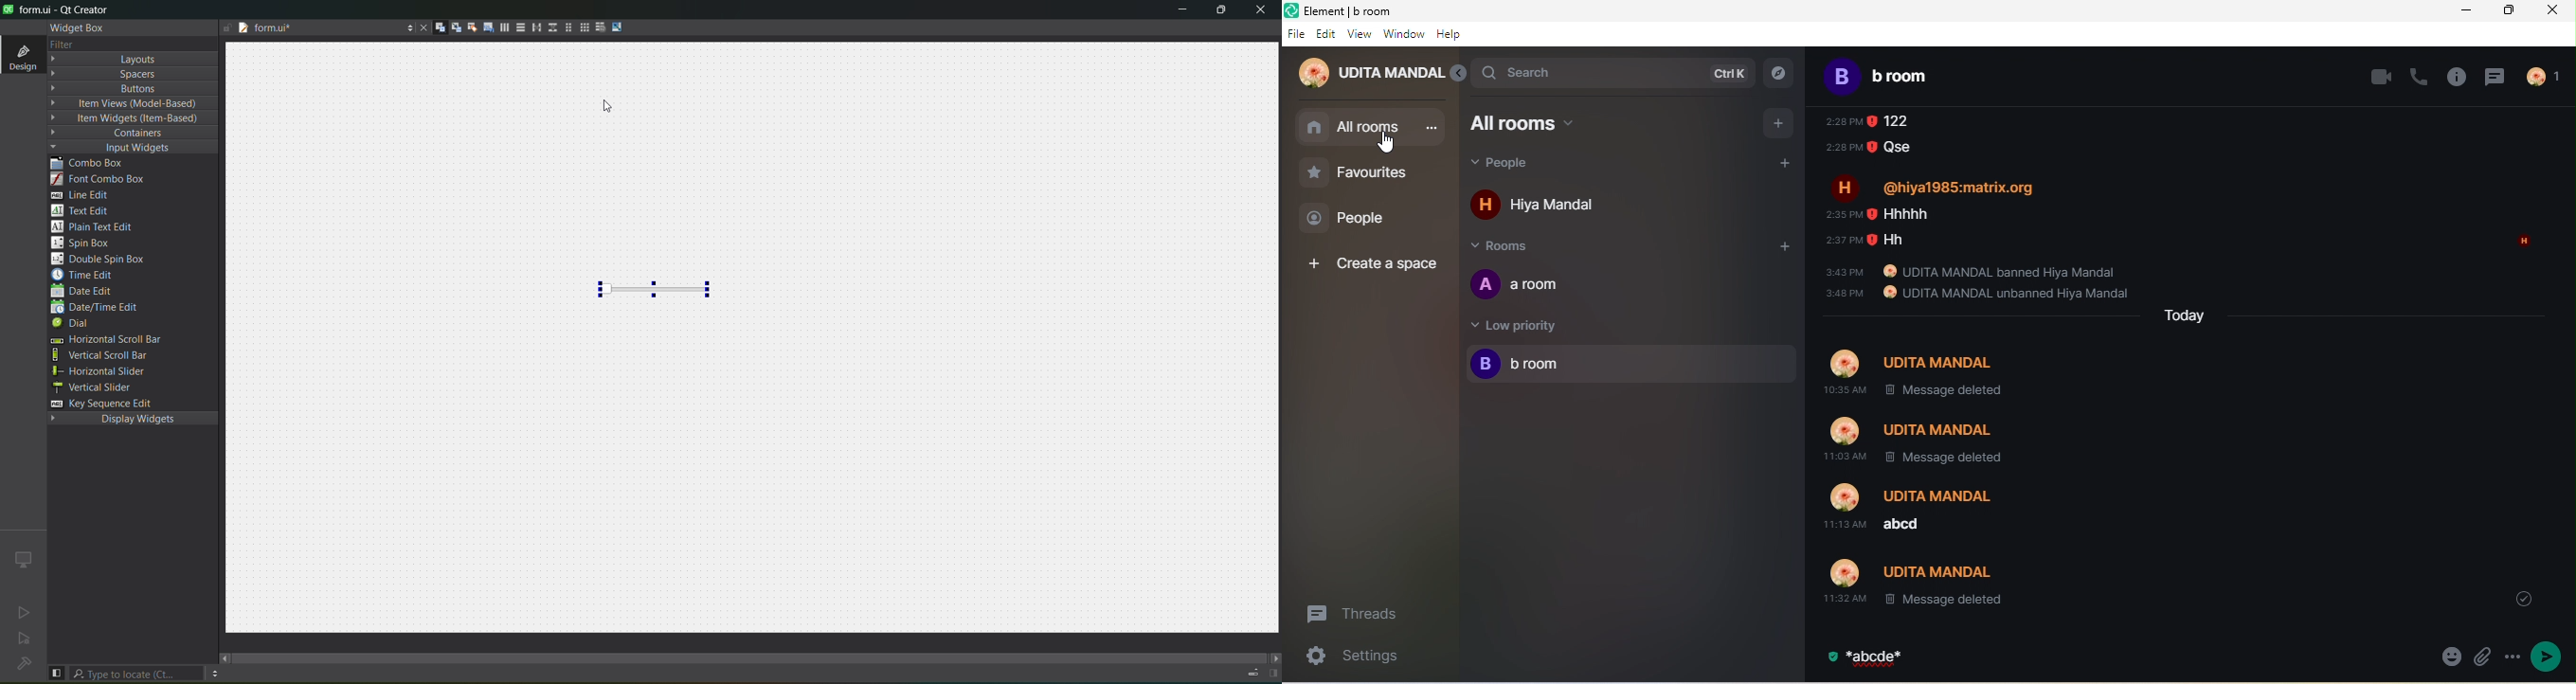 The image size is (2576, 700). I want to click on widget box, so click(78, 28).